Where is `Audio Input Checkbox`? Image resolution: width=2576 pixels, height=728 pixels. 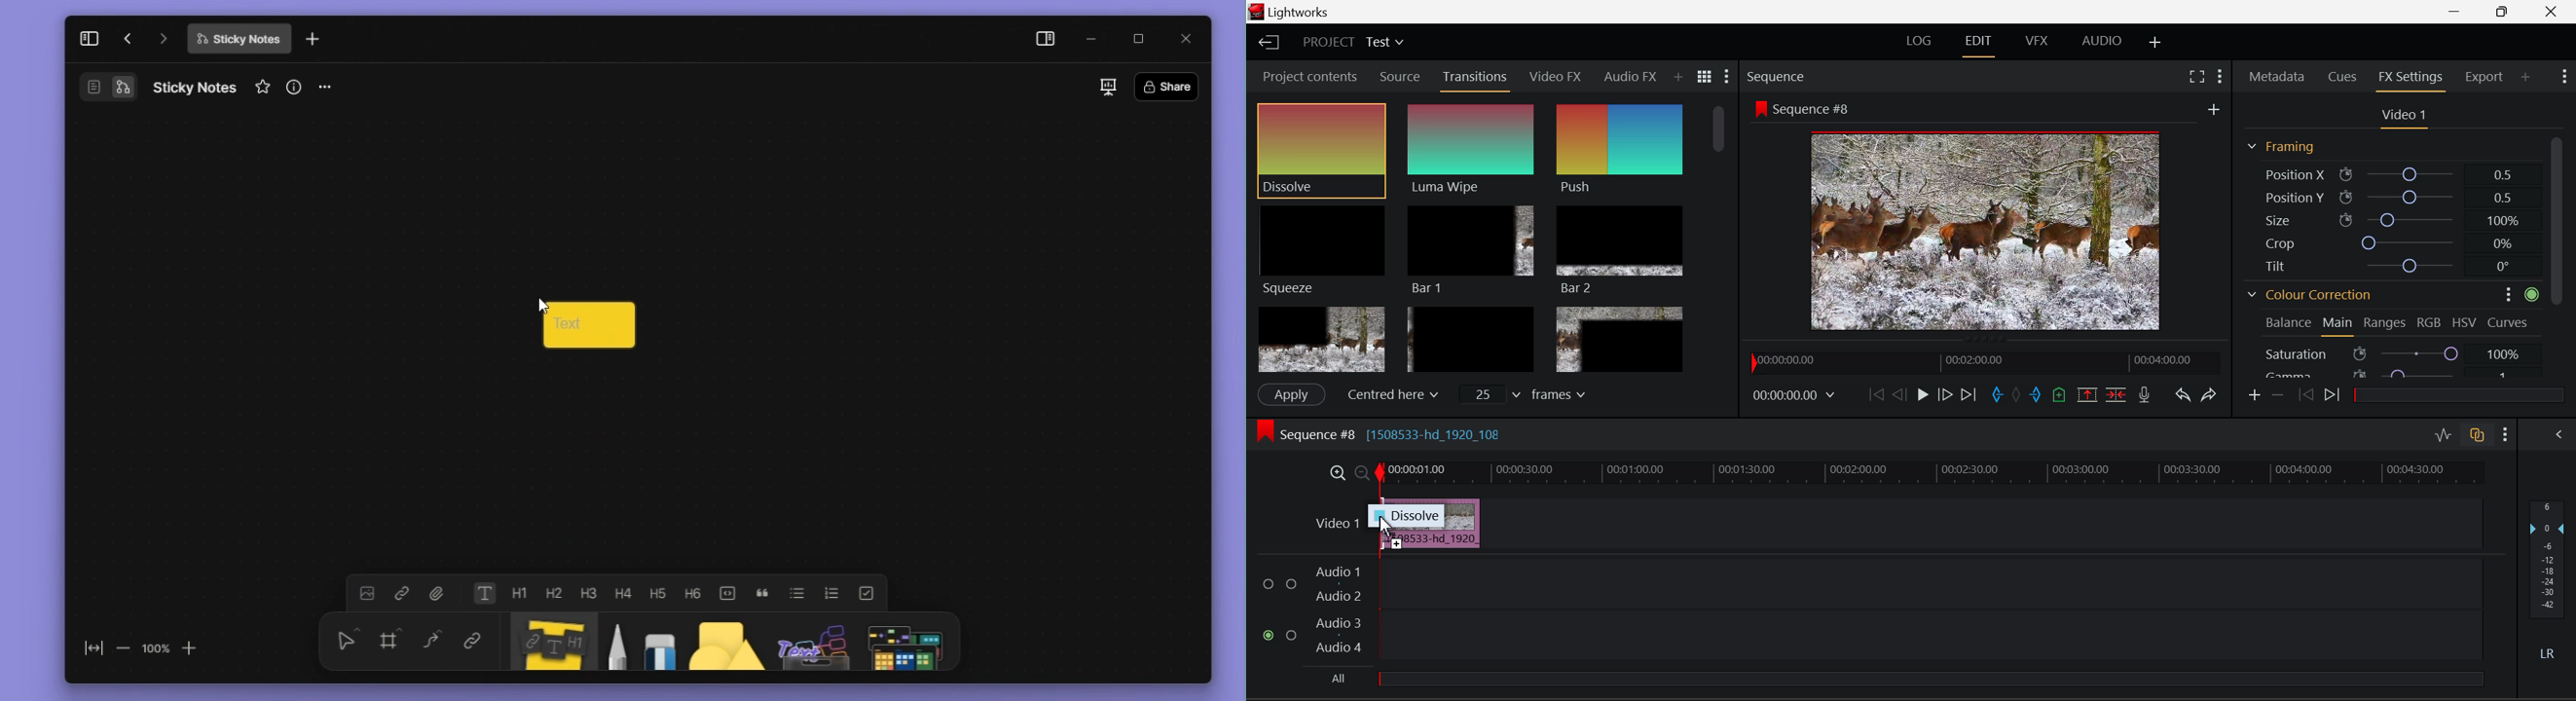
Audio Input Checkbox is located at coordinates (1291, 635).